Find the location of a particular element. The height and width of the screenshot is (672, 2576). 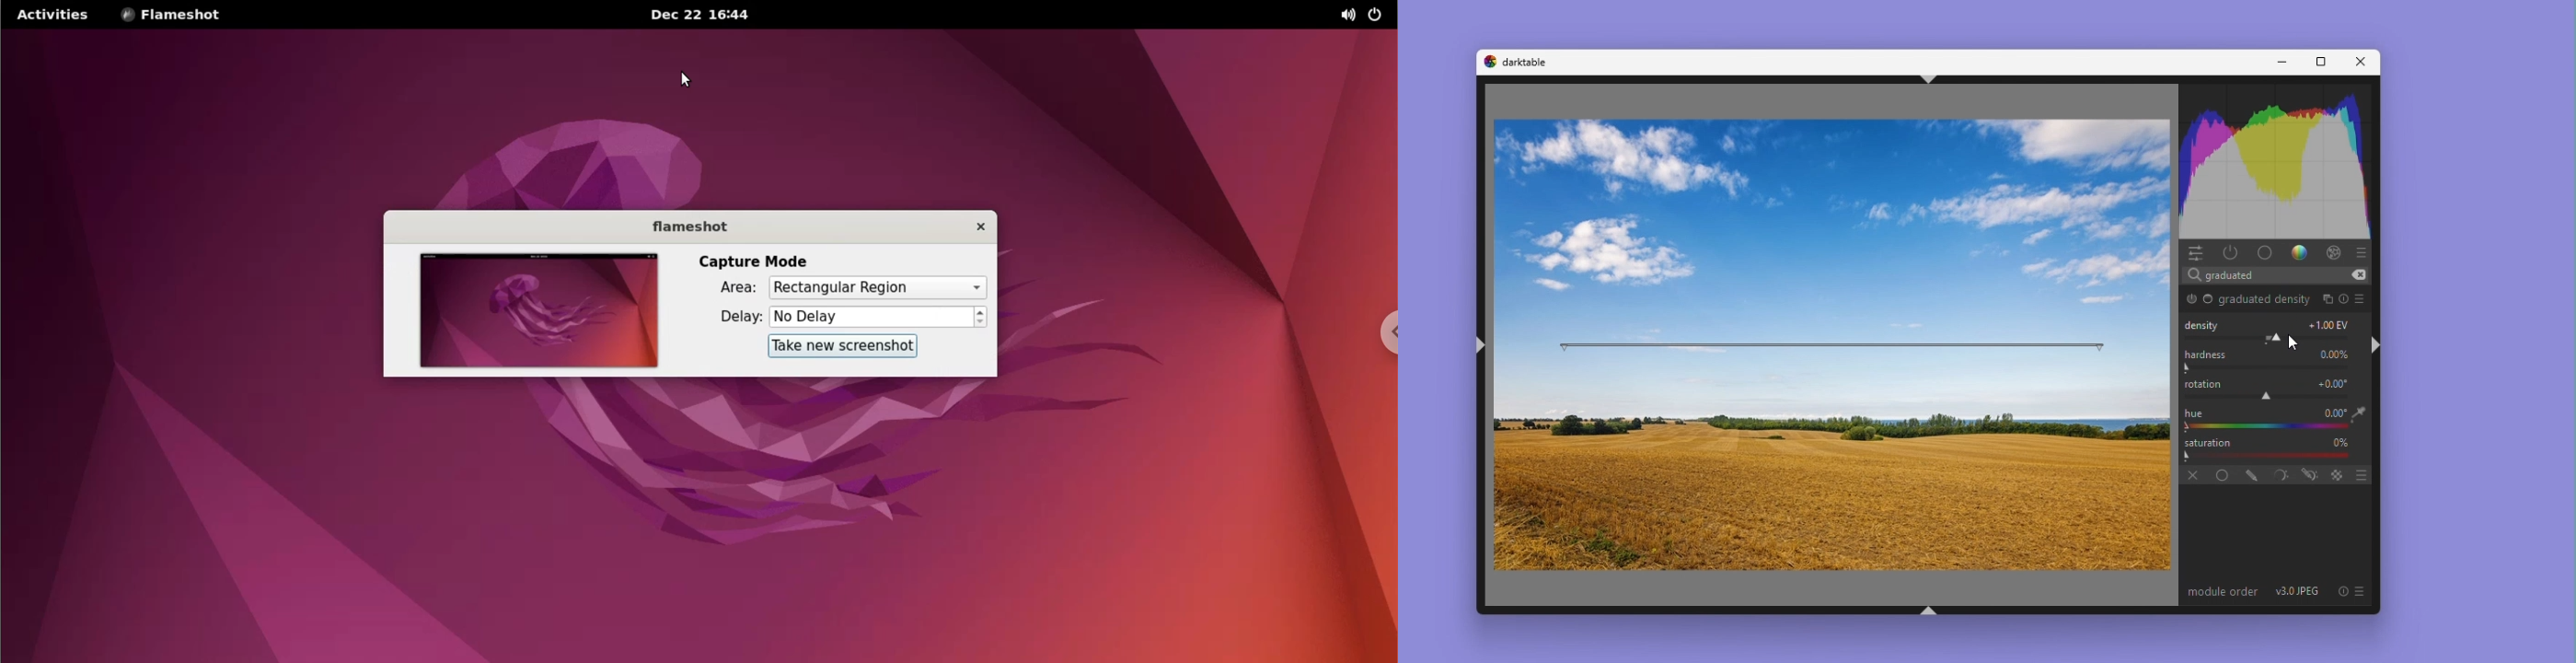

Maximise is located at coordinates (2317, 63).